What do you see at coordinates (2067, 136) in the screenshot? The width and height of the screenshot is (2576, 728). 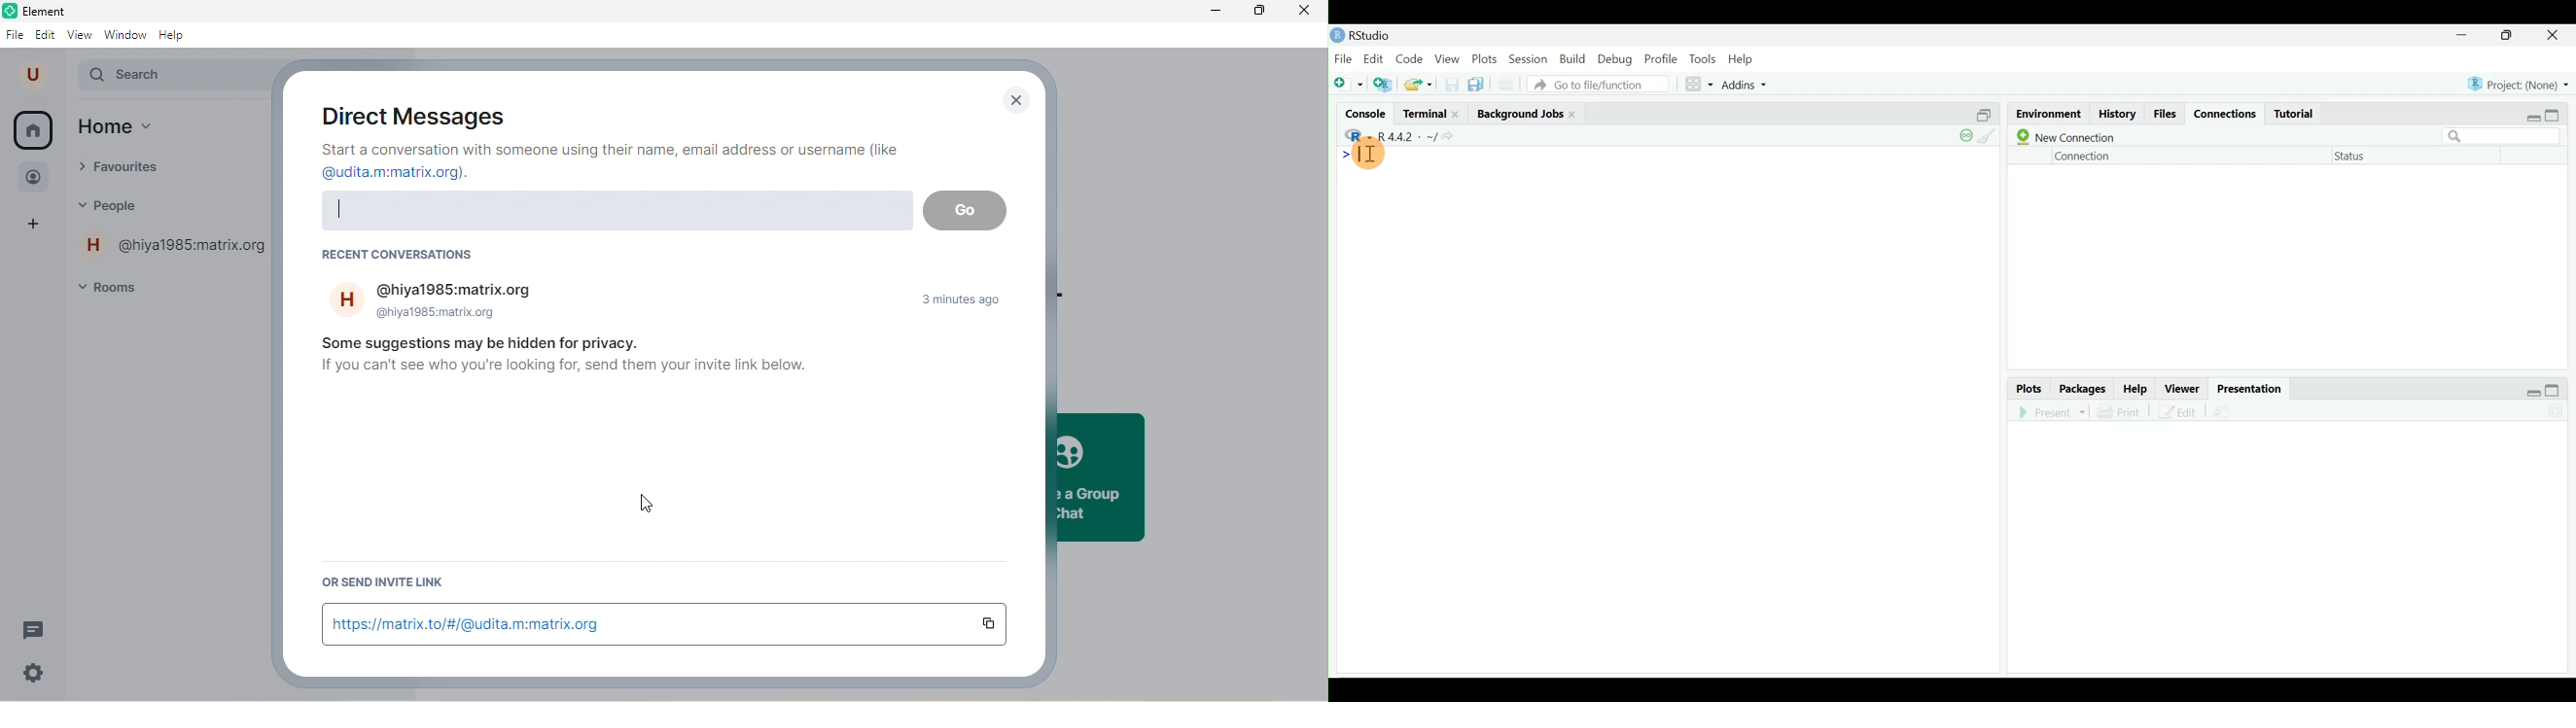 I see `New connection` at bounding box center [2067, 136].